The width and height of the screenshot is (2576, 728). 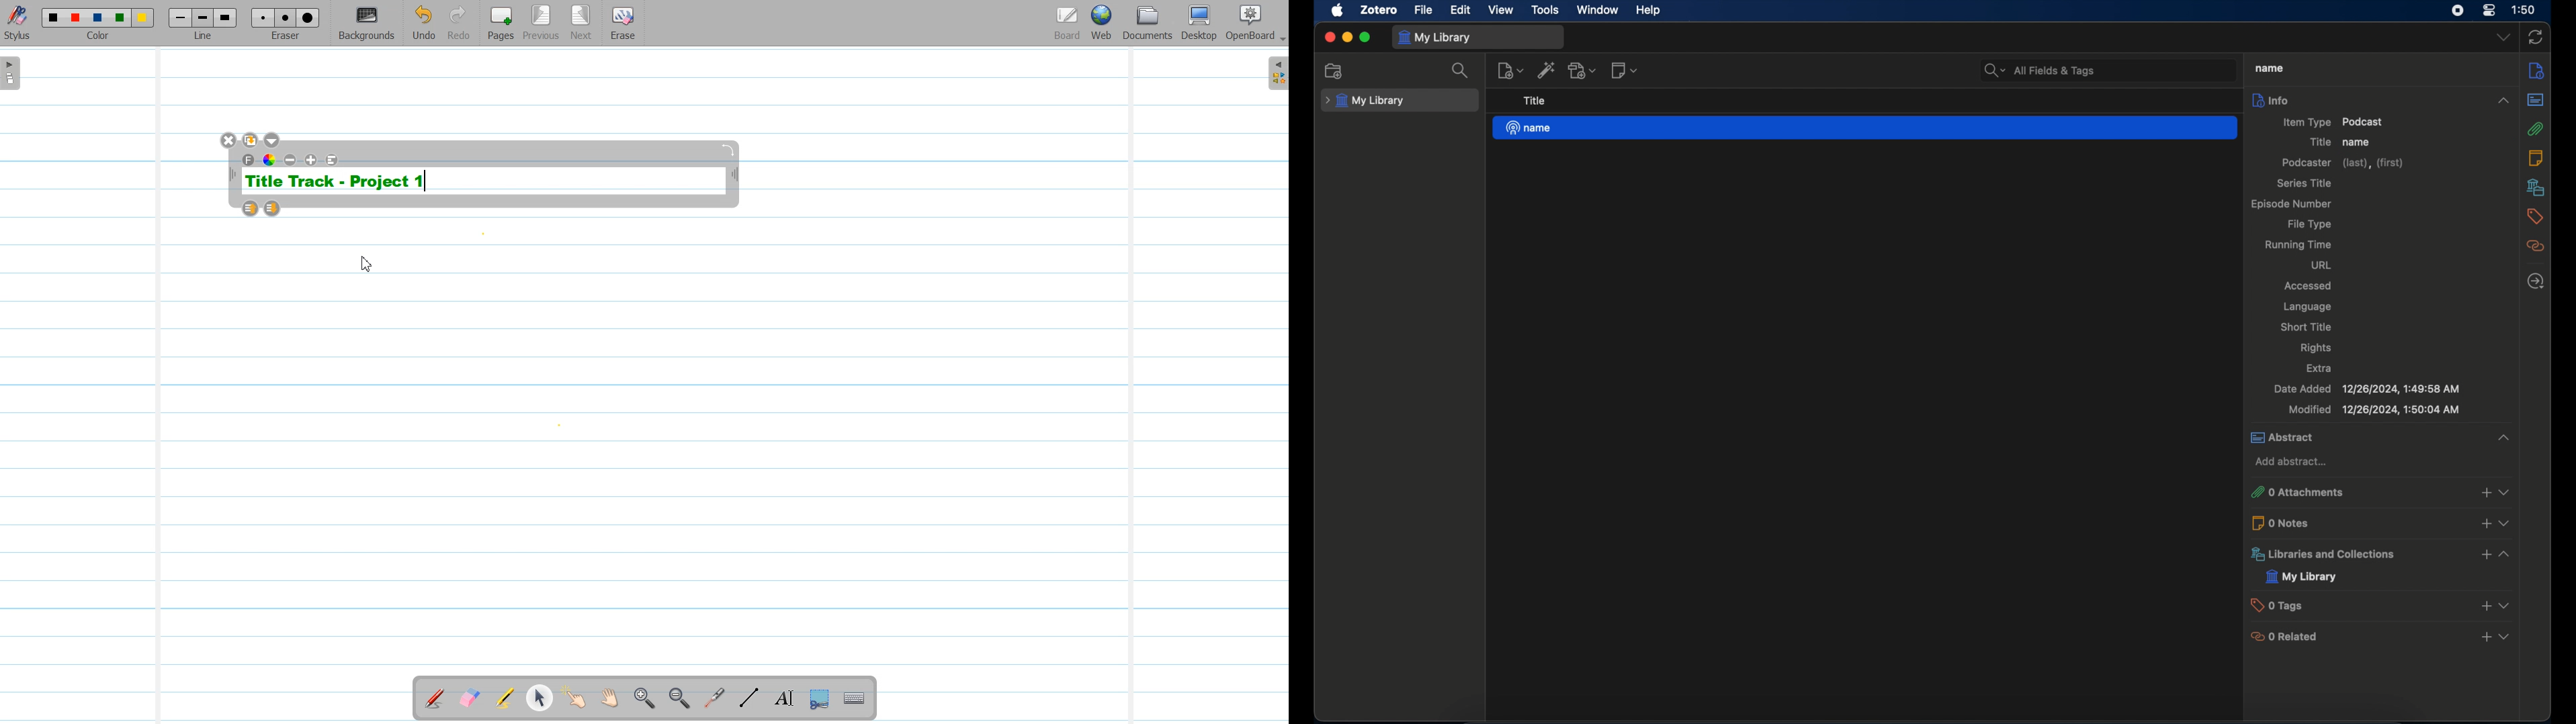 What do you see at coordinates (1547, 70) in the screenshot?
I see `add item by identifier` at bounding box center [1547, 70].